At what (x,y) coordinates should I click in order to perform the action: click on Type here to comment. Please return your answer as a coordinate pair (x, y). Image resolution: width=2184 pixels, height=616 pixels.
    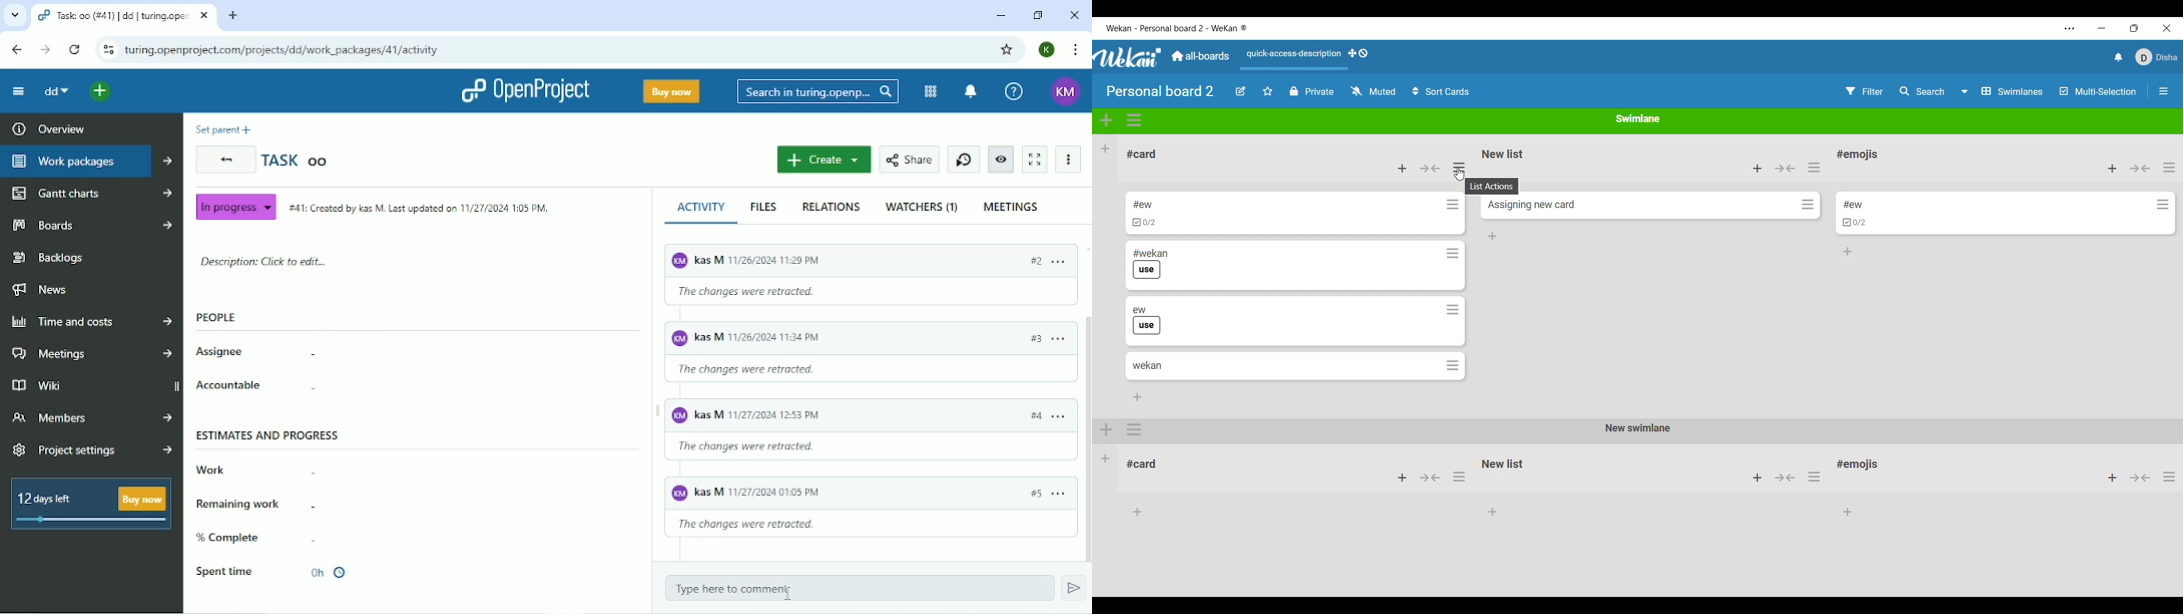
    Looking at the image, I should click on (855, 589).